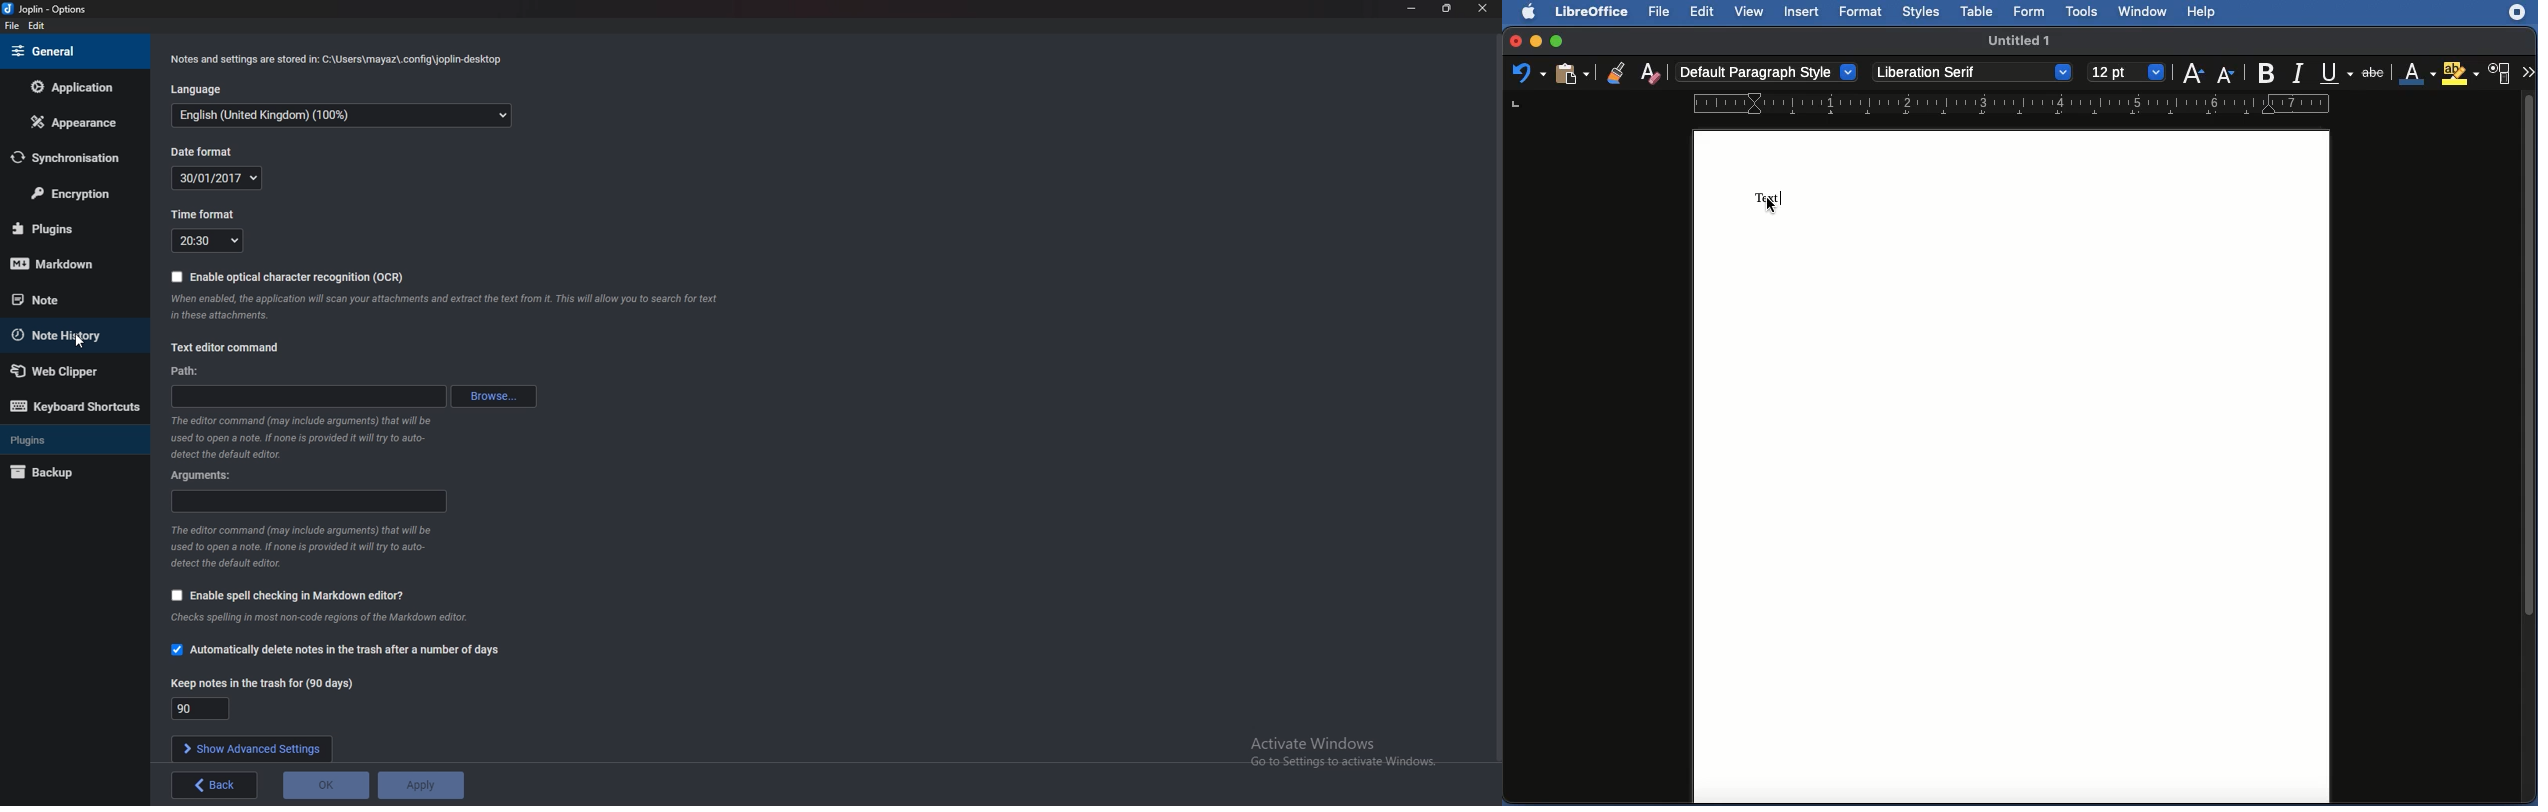 This screenshot has width=2548, height=812. What do you see at coordinates (70, 265) in the screenshot?
I see `mark down` at bounding box center [70, 265].